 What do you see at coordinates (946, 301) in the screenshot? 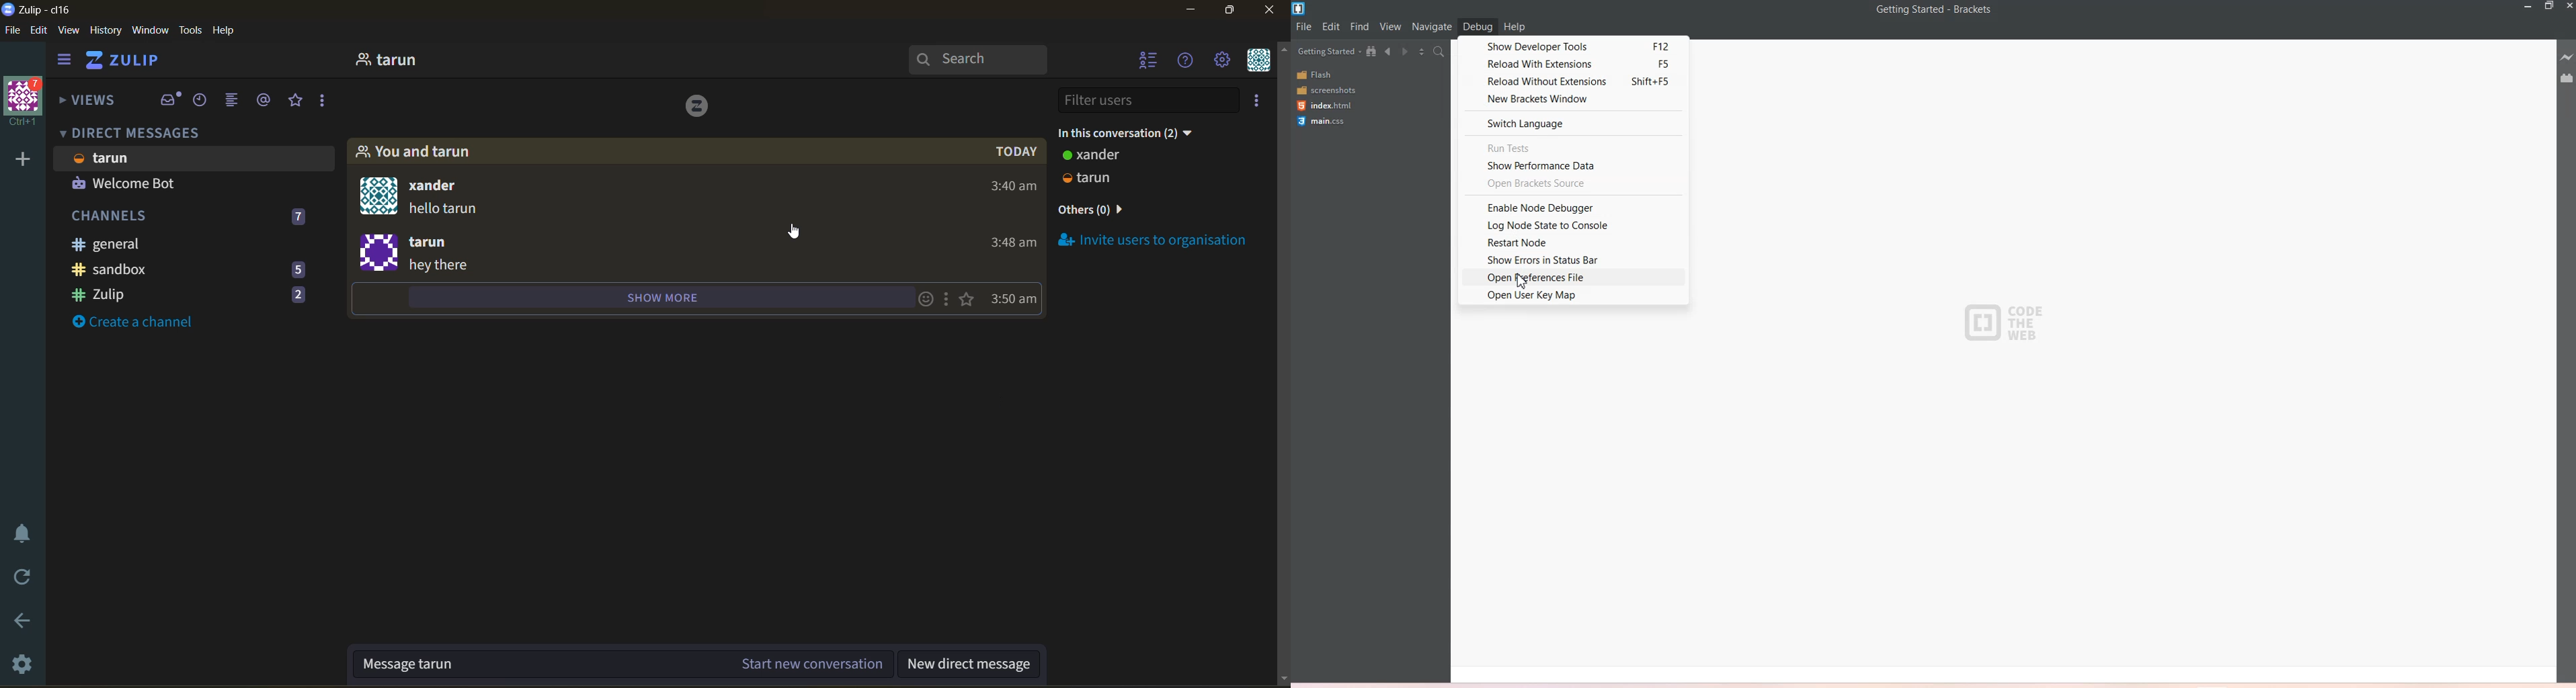
I see `message actions` at bounding box center [946, 301].